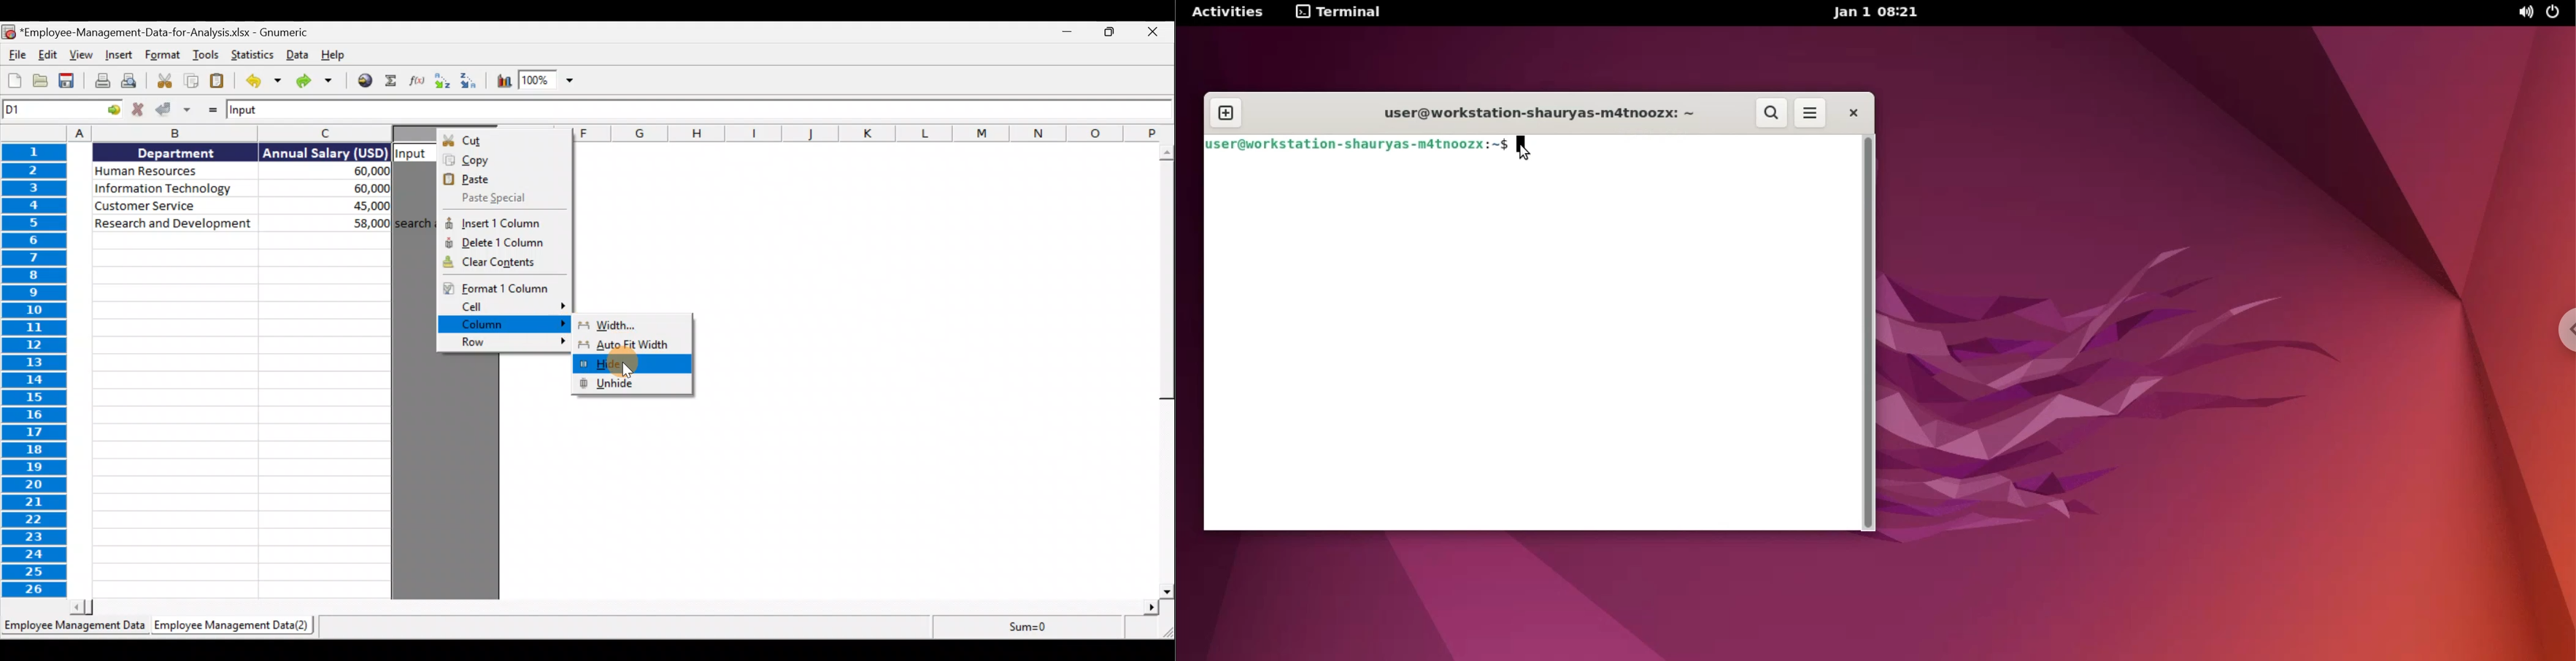 The height and width of the screenshot is (672, 2576). I want to click on Statistics, so click(253, 54).